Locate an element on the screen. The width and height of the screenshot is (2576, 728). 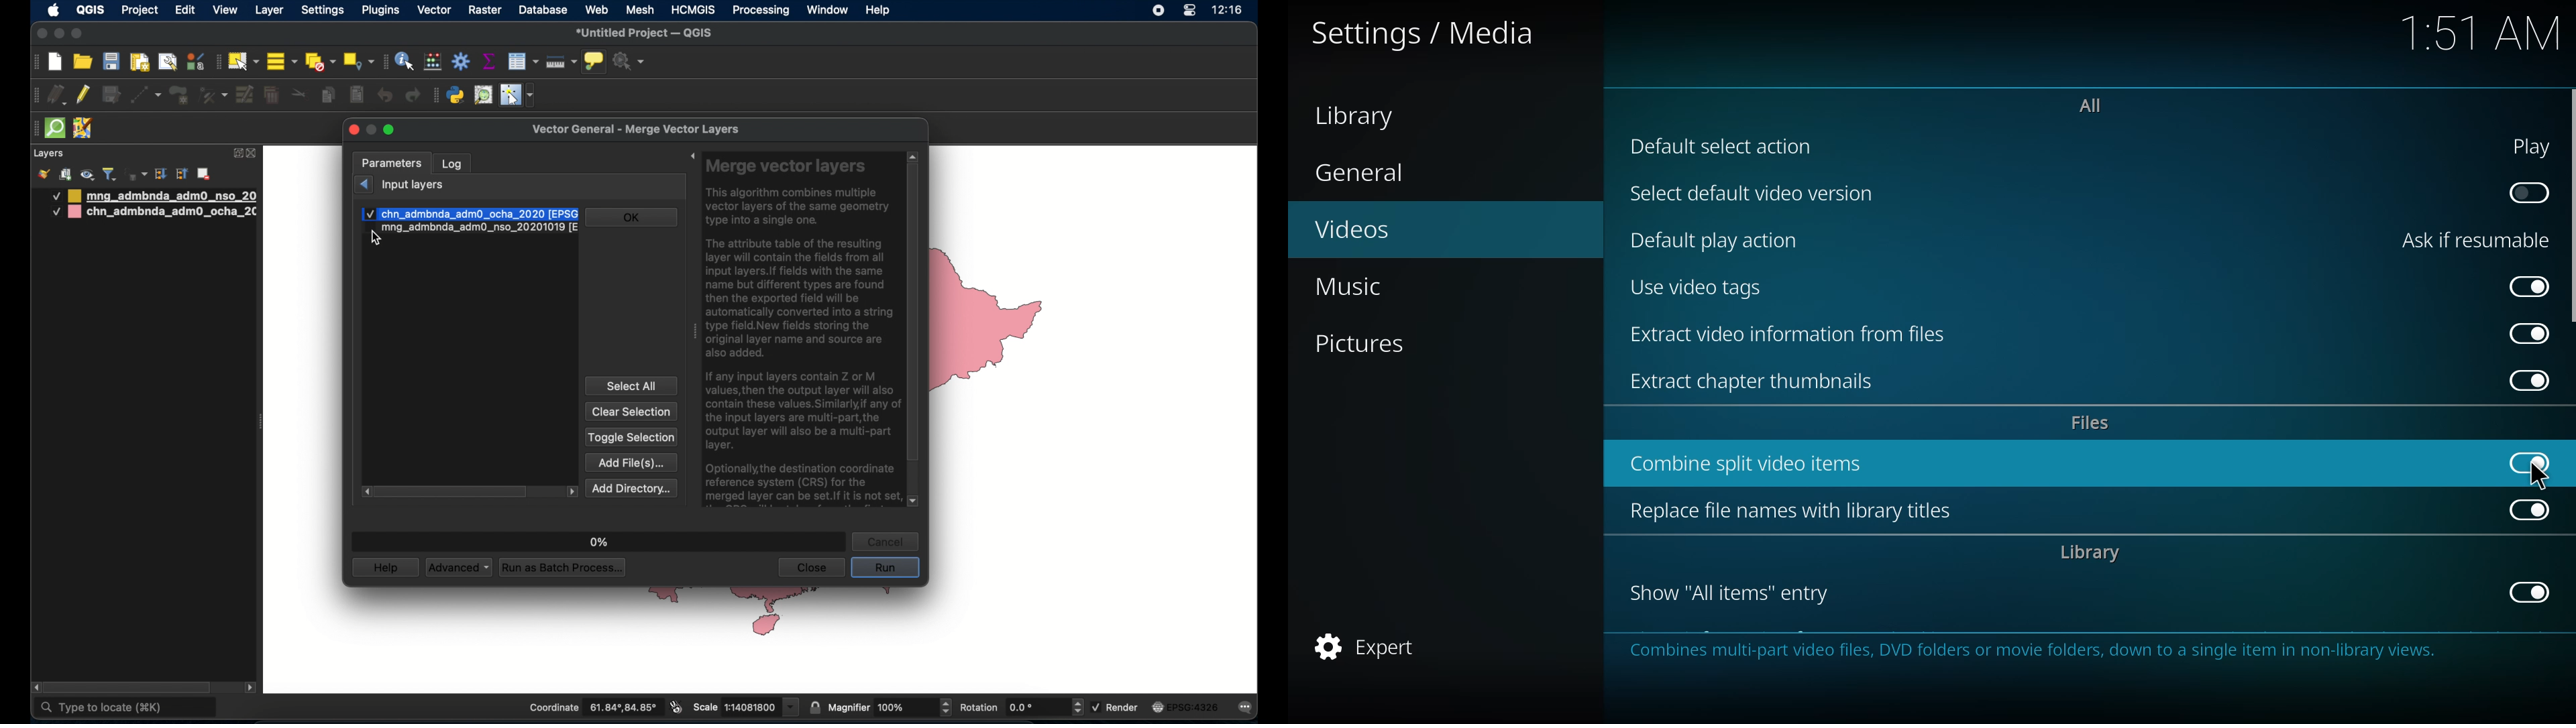
use video tags is located at coordinates (1699, 286).